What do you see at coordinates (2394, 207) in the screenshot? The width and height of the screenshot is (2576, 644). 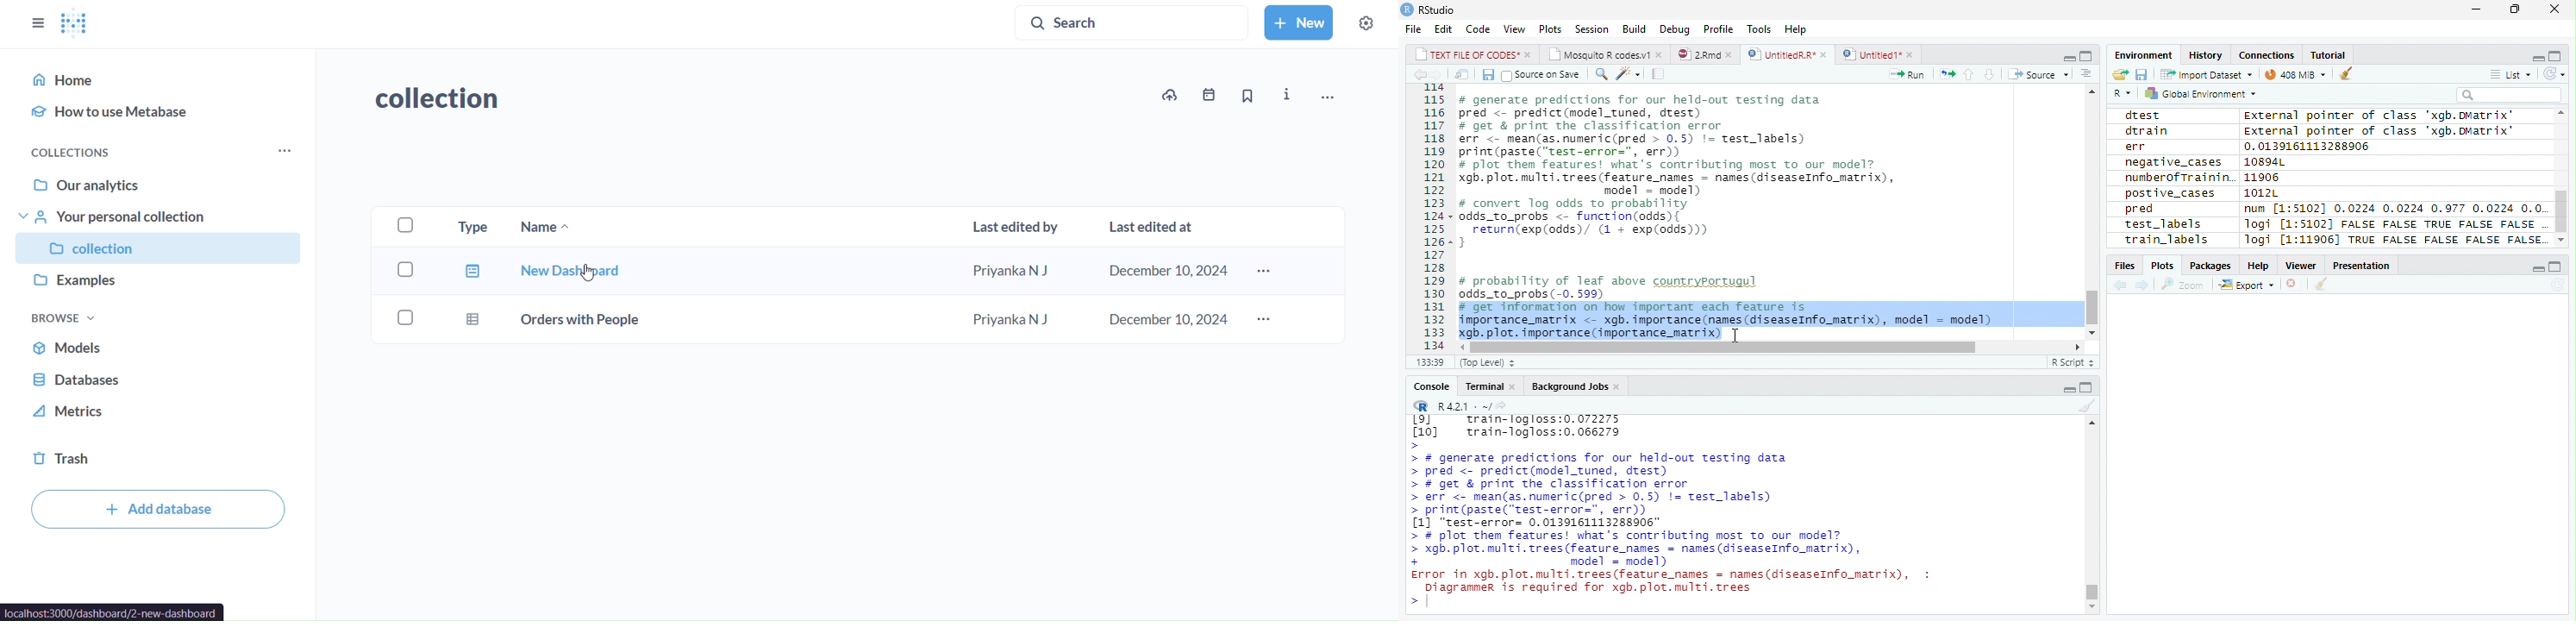 I see `num [1:51021 0.0224 0.0224 0.977 0.0224 0.0.` at bounding box center [2394, 207].